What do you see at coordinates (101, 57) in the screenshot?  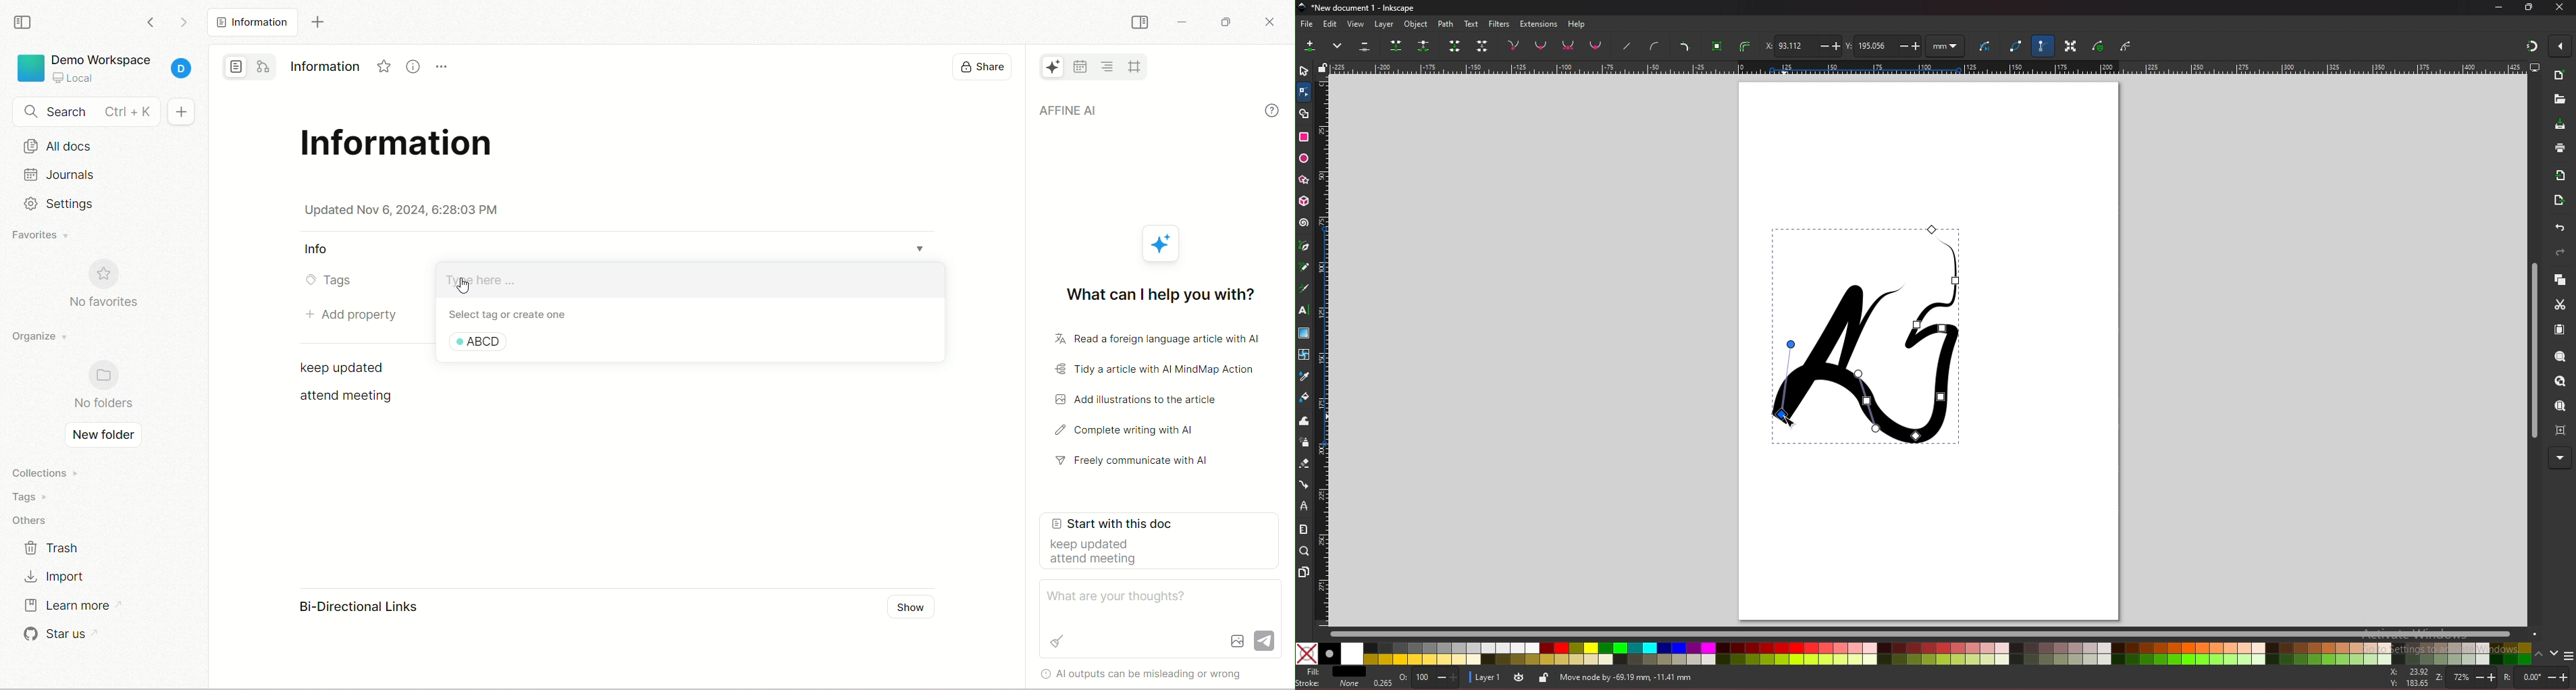 I see `demo workspace` at bounding box center [101, 57].